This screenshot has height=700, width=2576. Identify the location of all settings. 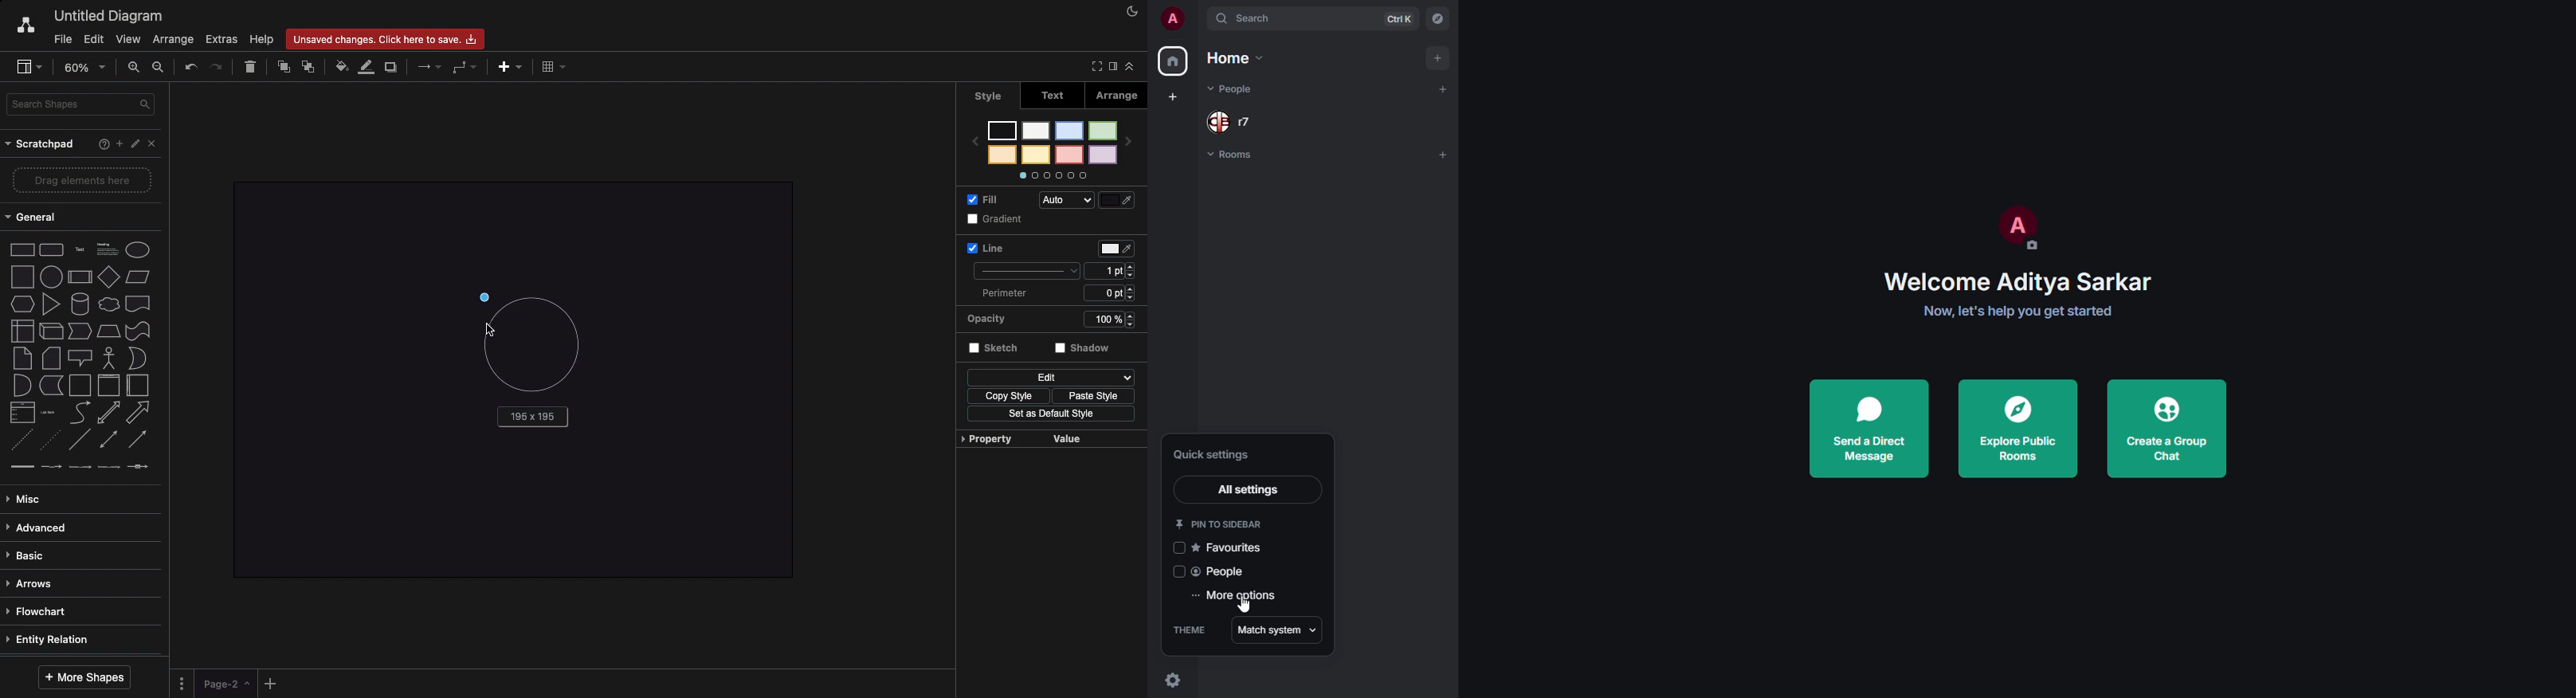
(1246, 487).